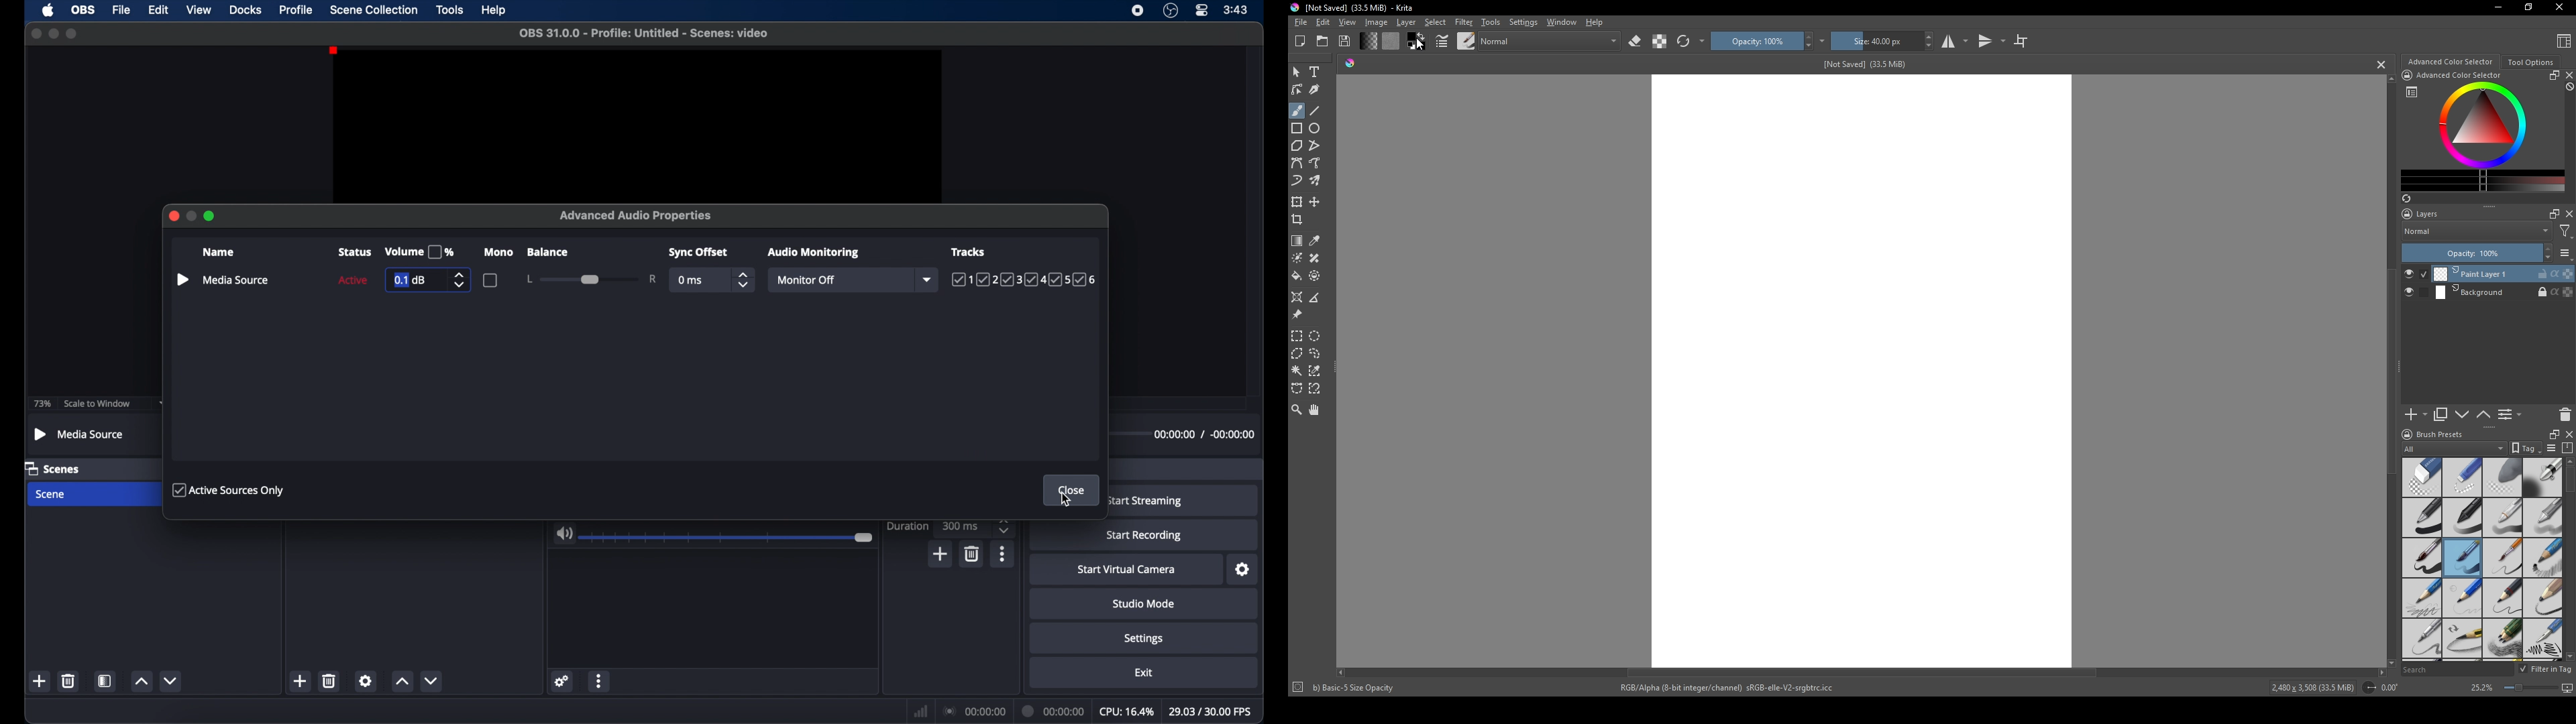 Image resolution: width=2576 pixels, height=728 pixels. What do you see at coordinates (1146, 673) in the screenshot?
I see `exit` at bounding box center [1146, 673].